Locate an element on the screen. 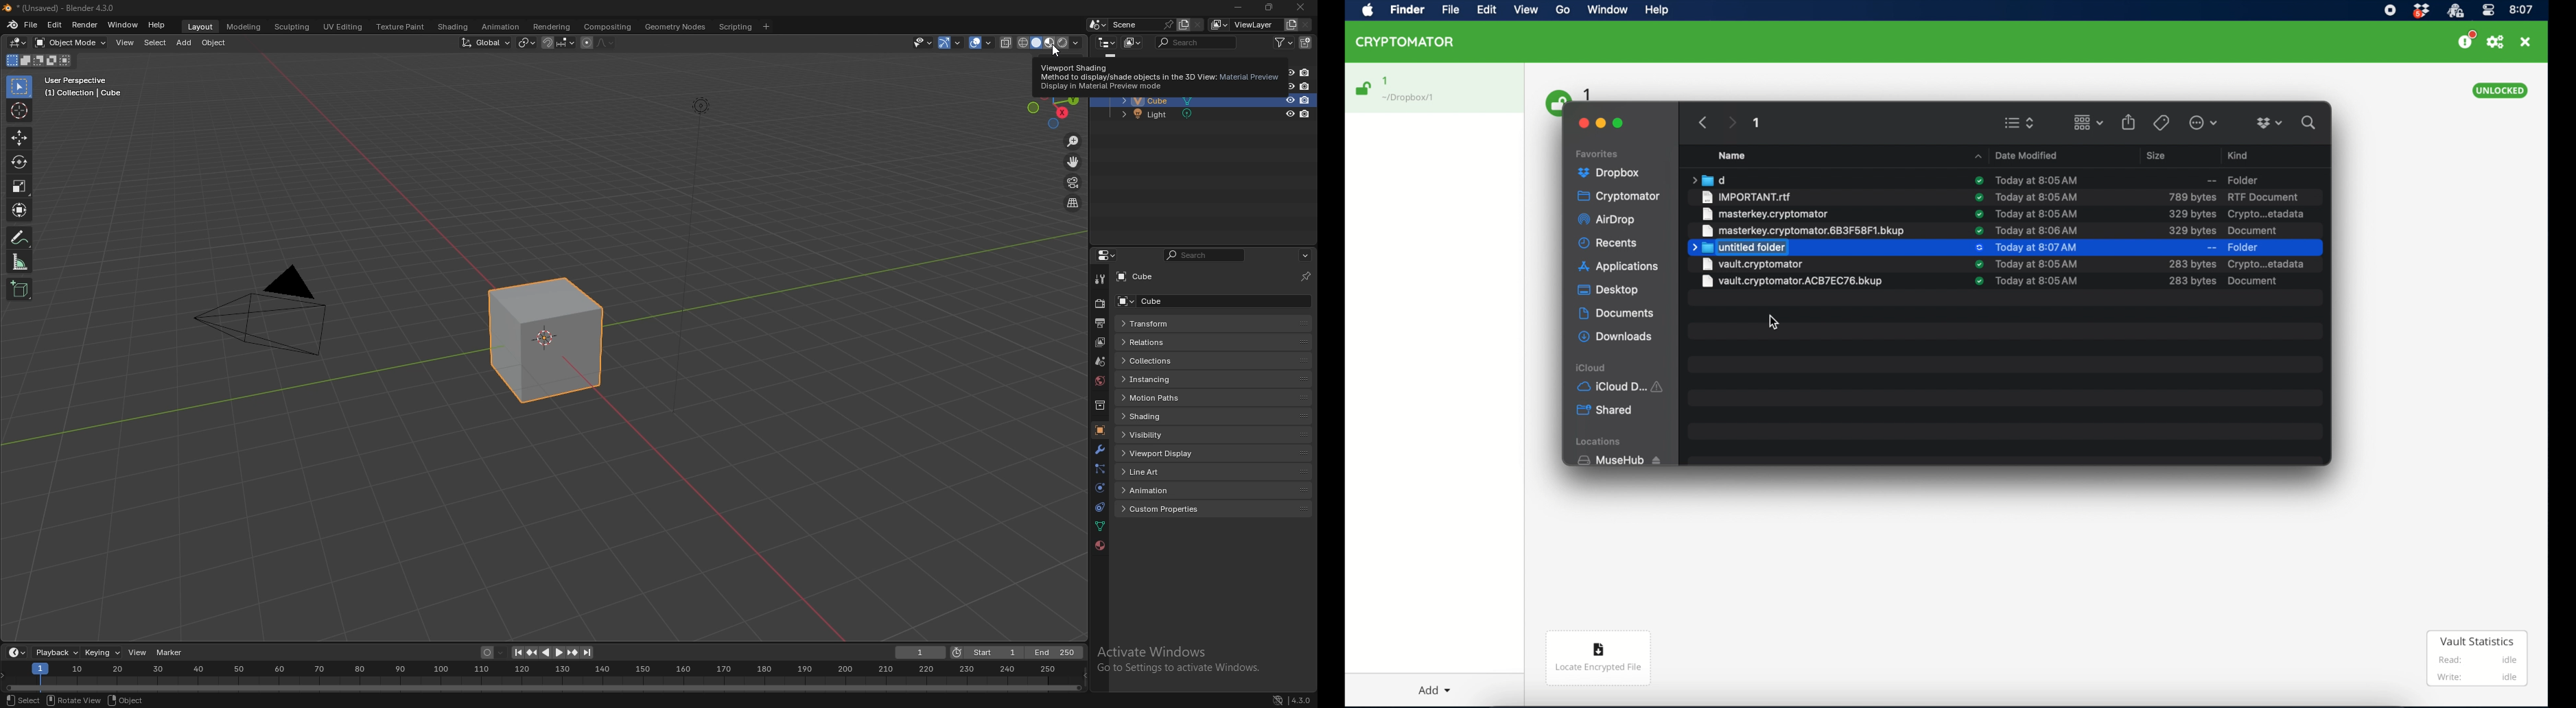  selector is located at coordinates (19, 88).